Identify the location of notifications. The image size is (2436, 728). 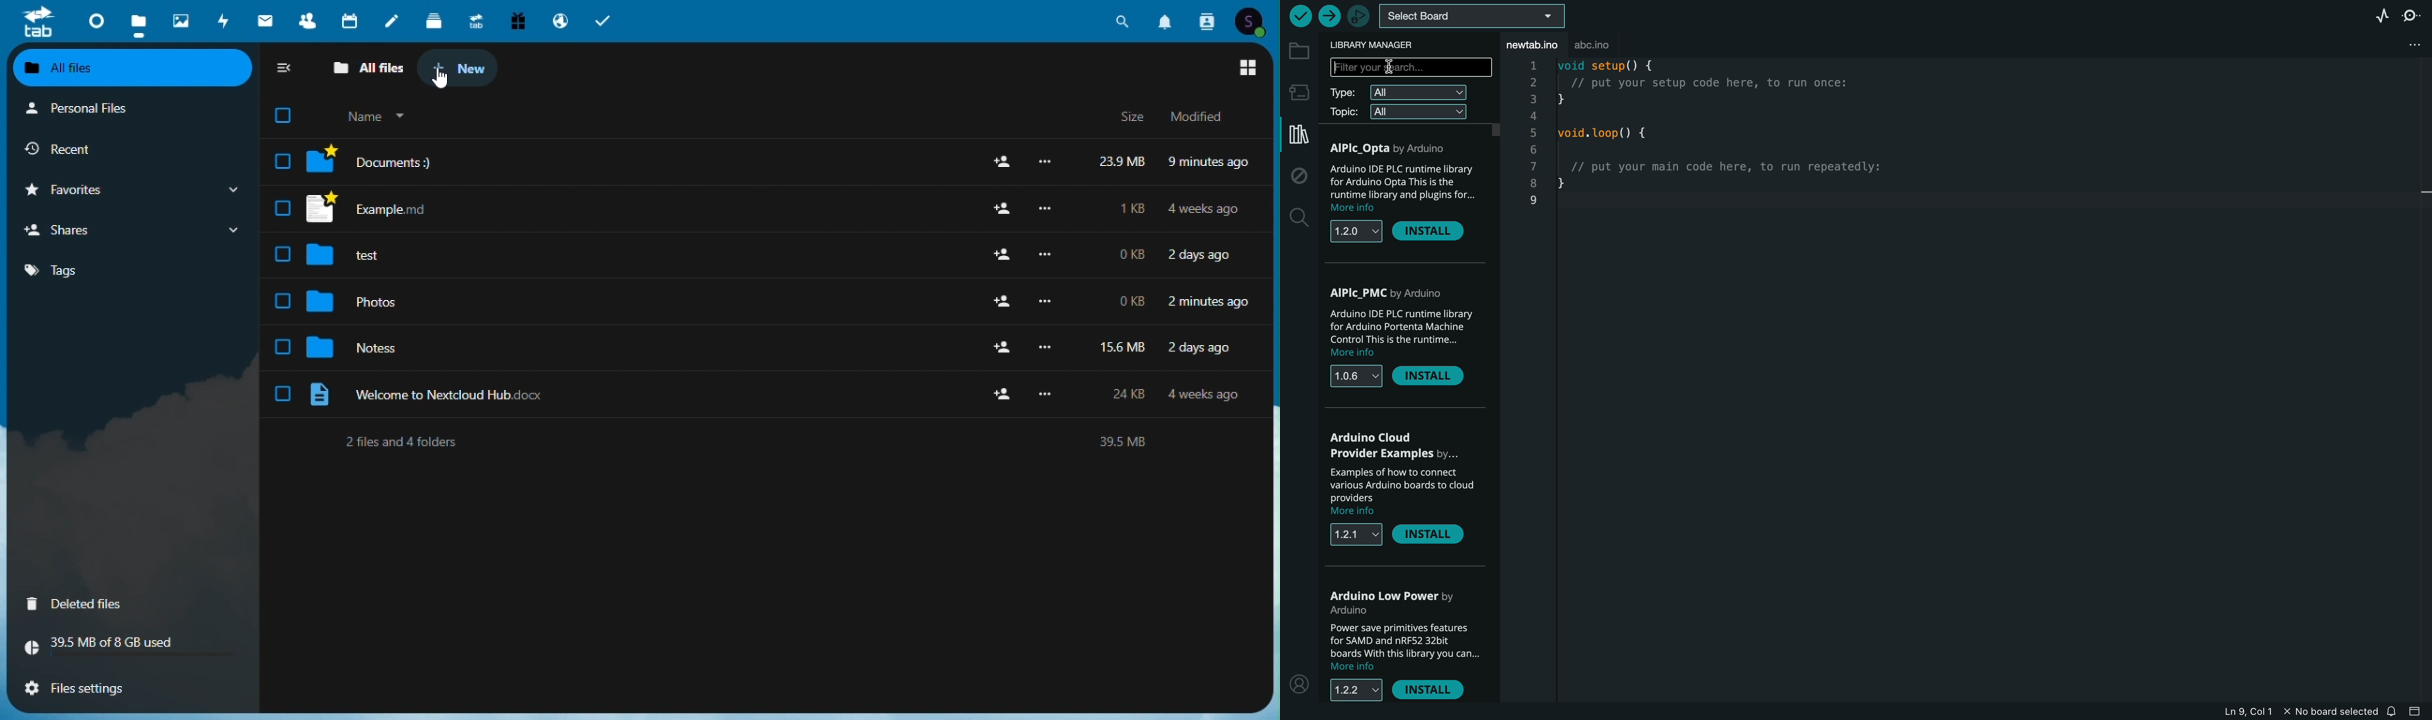
(1169, 19).